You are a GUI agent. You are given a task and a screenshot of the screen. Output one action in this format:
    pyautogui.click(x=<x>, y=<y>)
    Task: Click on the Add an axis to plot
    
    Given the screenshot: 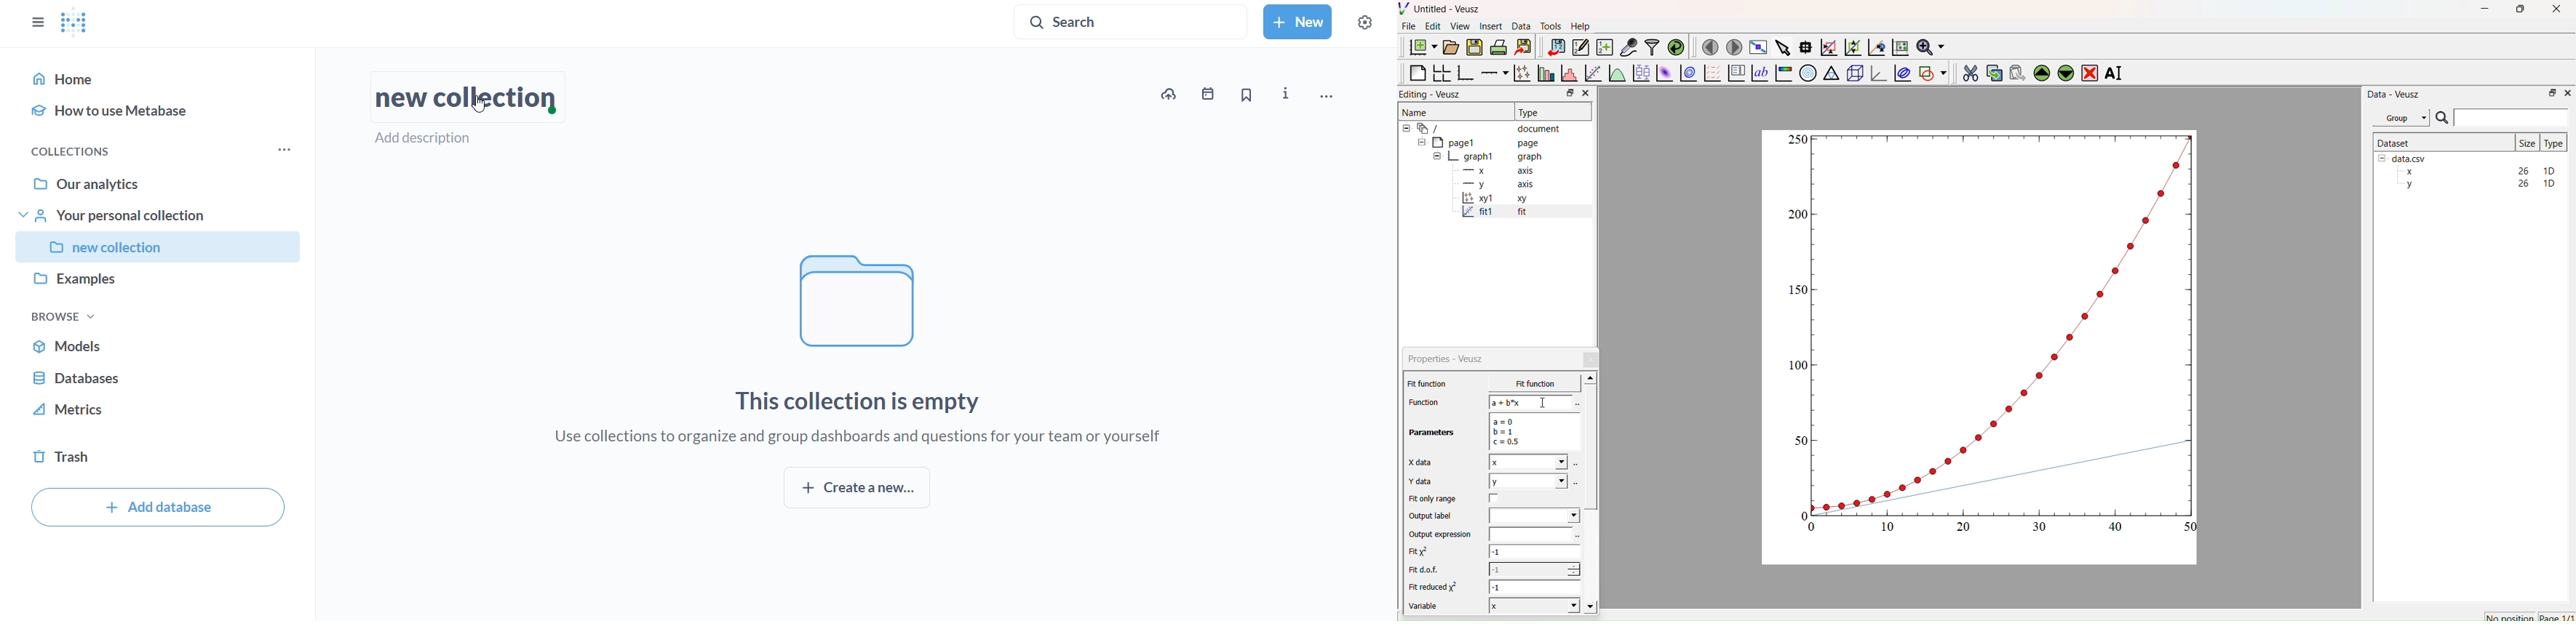 What is the action you would take?
    pyautogui.click(x=1491, y=72)
    